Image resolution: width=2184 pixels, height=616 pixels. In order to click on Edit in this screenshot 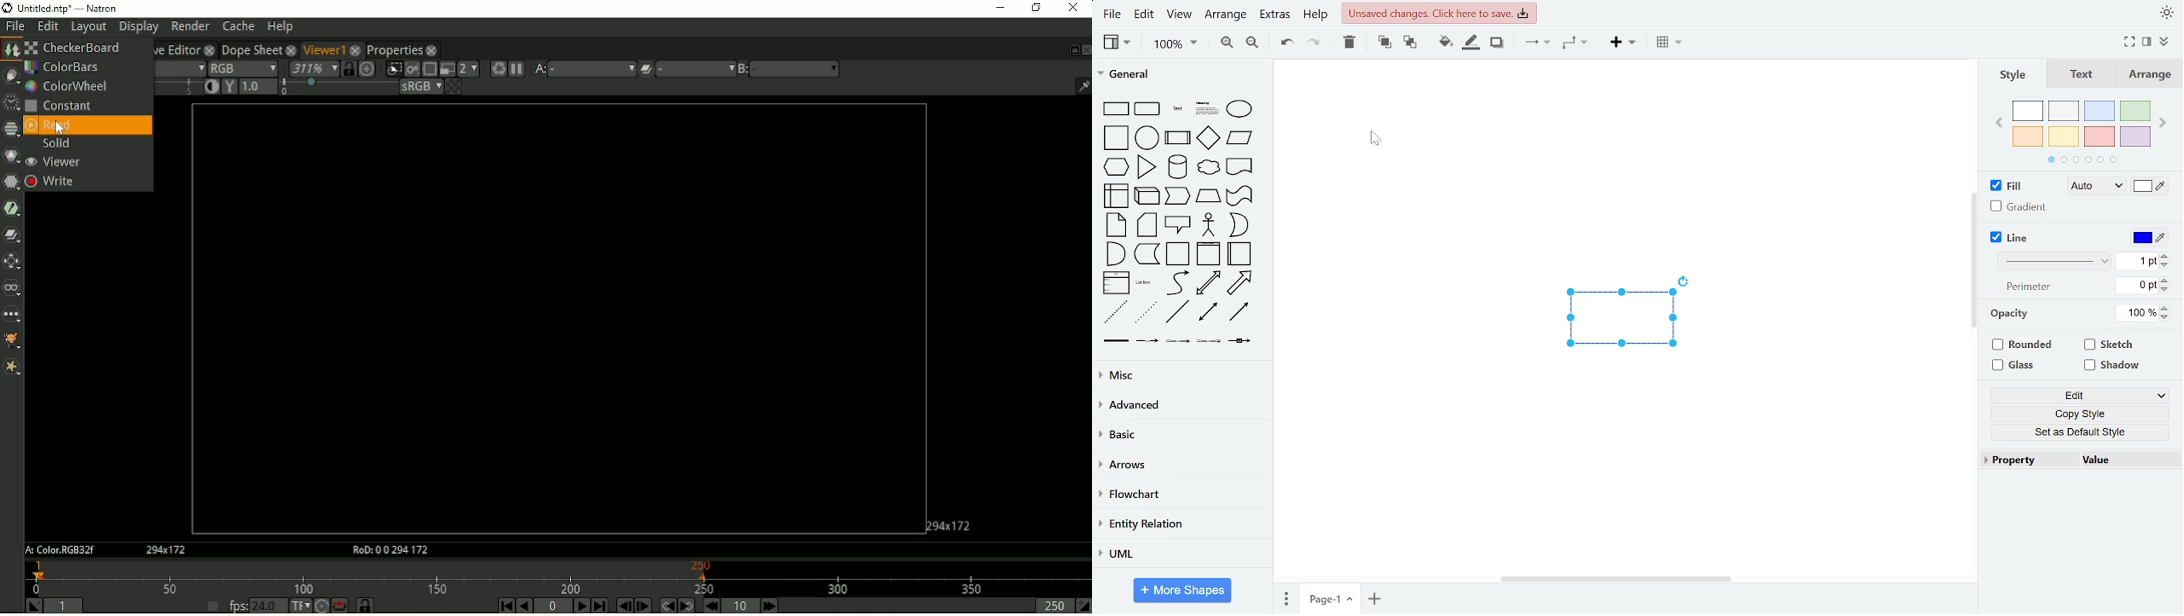, I will do `click(49, 26)`.